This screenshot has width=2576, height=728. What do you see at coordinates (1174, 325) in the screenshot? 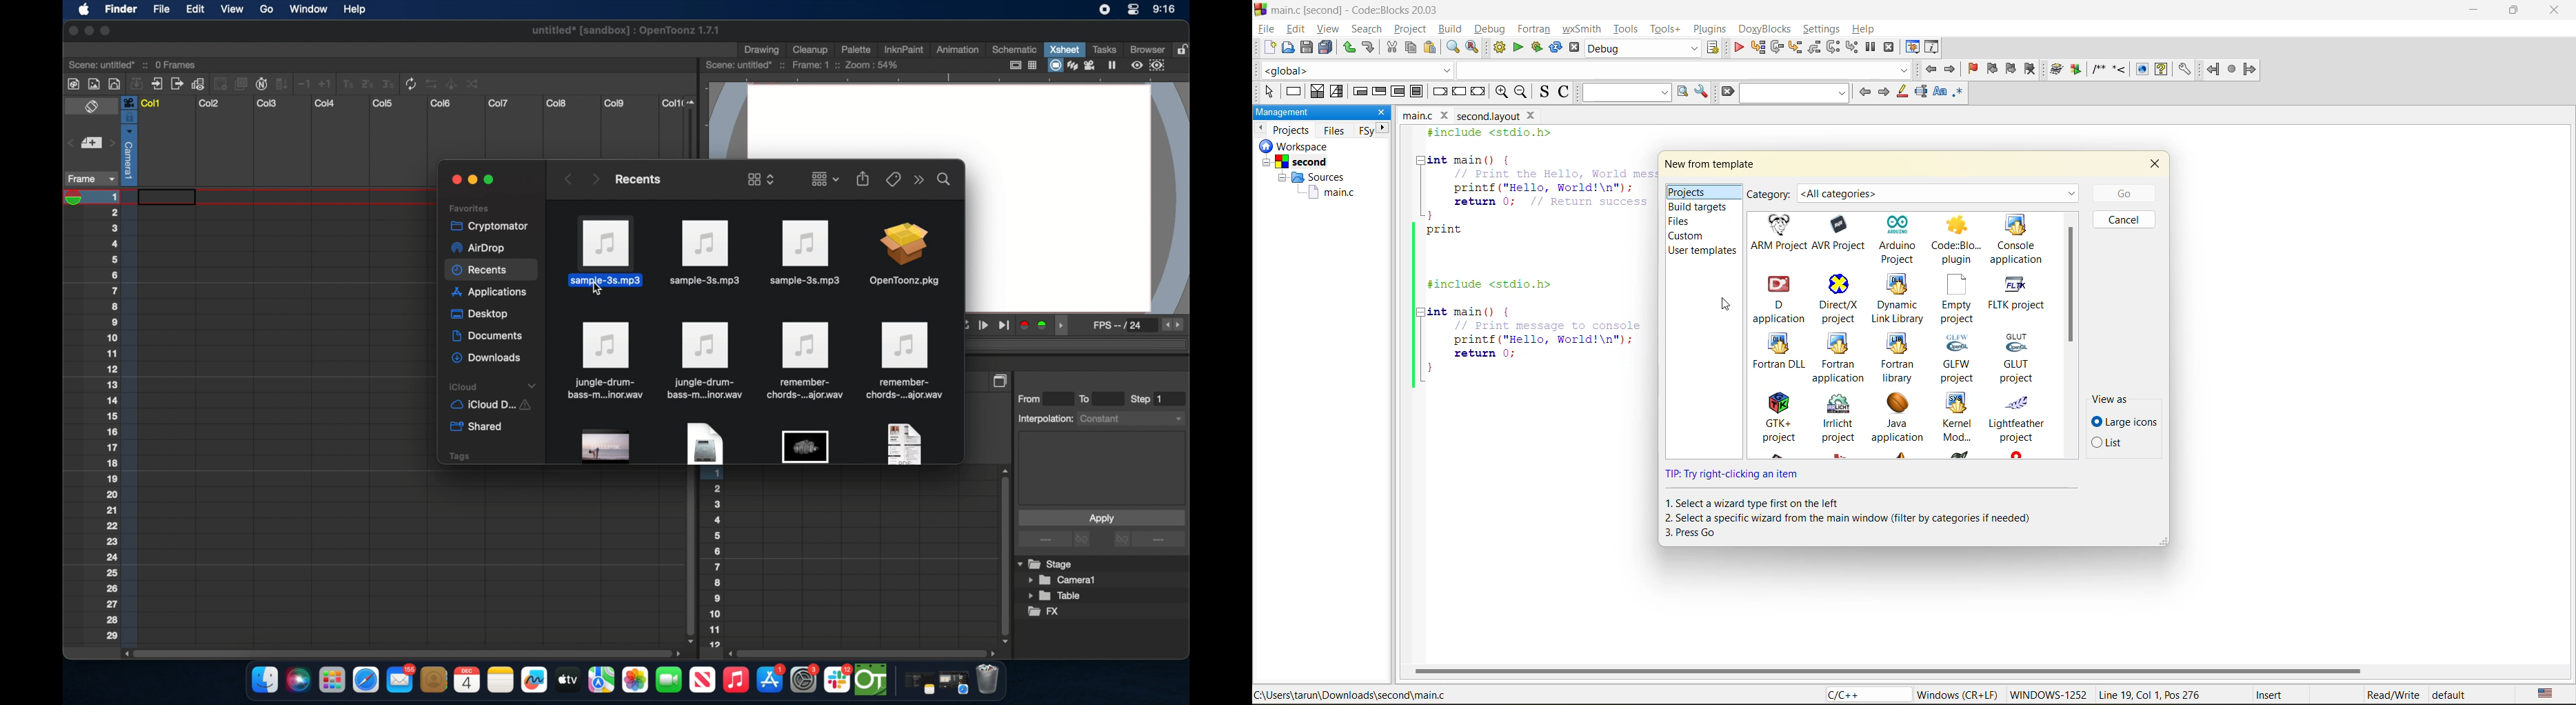
I see `fps` at bounding box center [1174, 325].